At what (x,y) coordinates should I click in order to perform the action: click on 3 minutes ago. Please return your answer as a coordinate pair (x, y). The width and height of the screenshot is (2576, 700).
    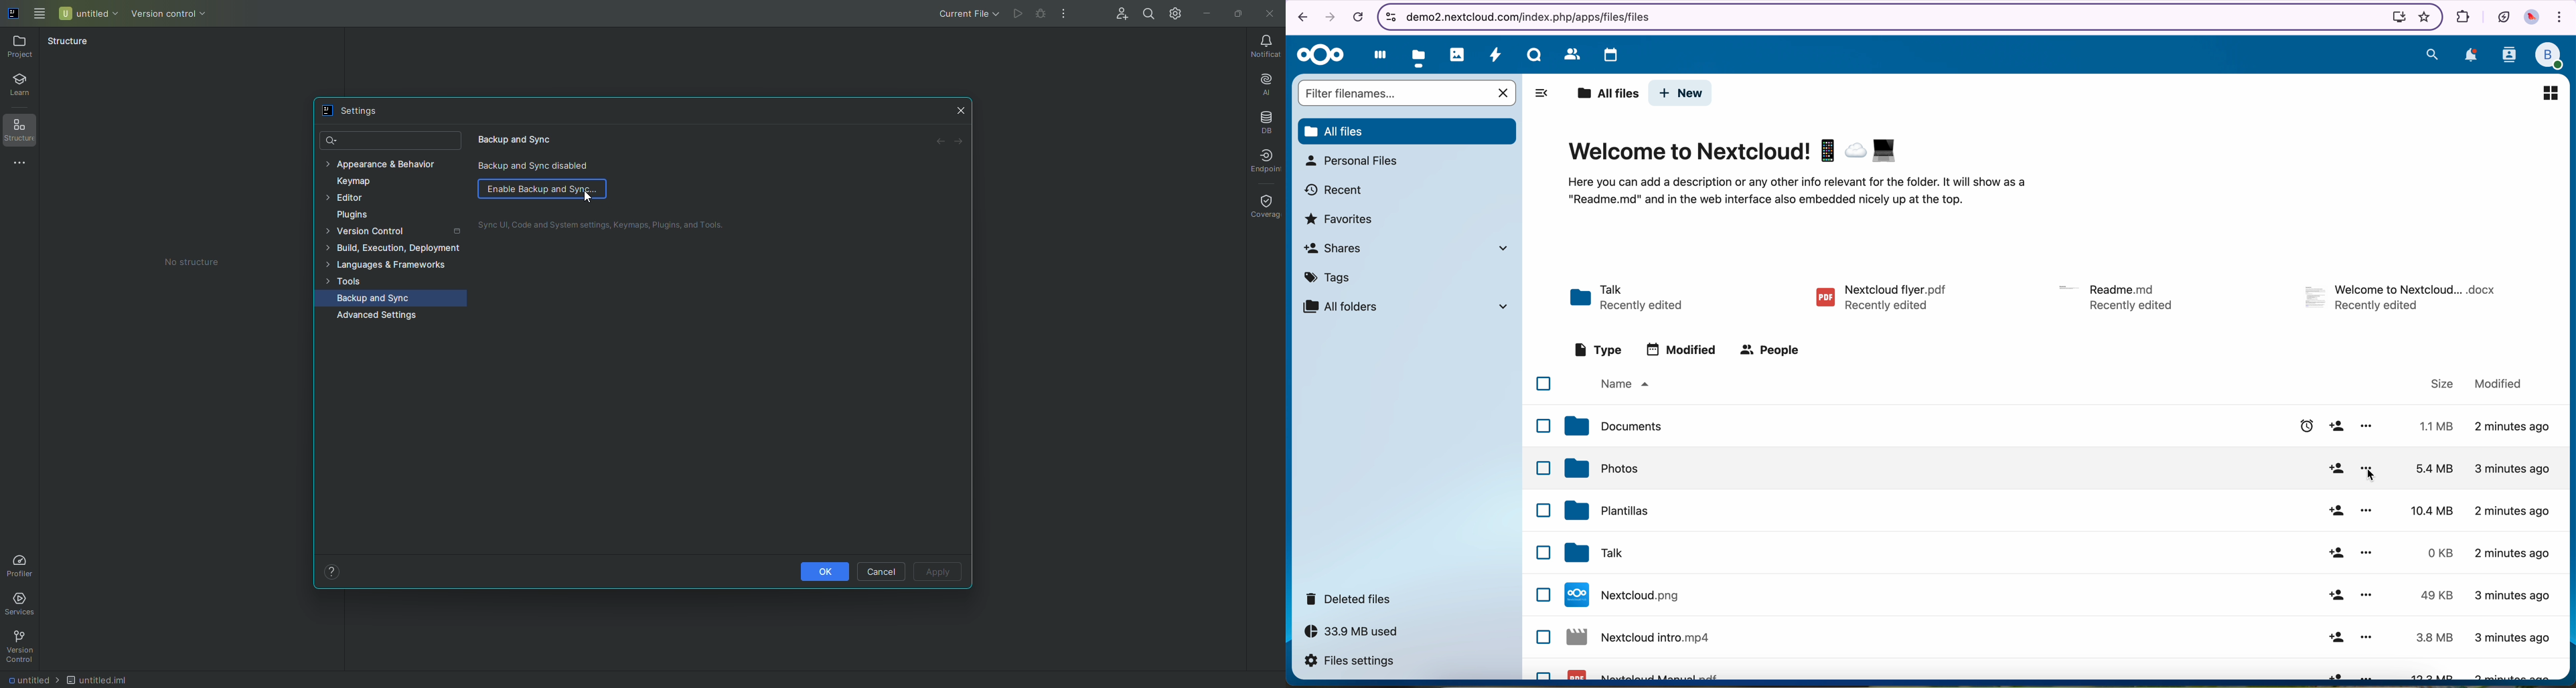
    Looking at the image, I should click on (2513, 597).